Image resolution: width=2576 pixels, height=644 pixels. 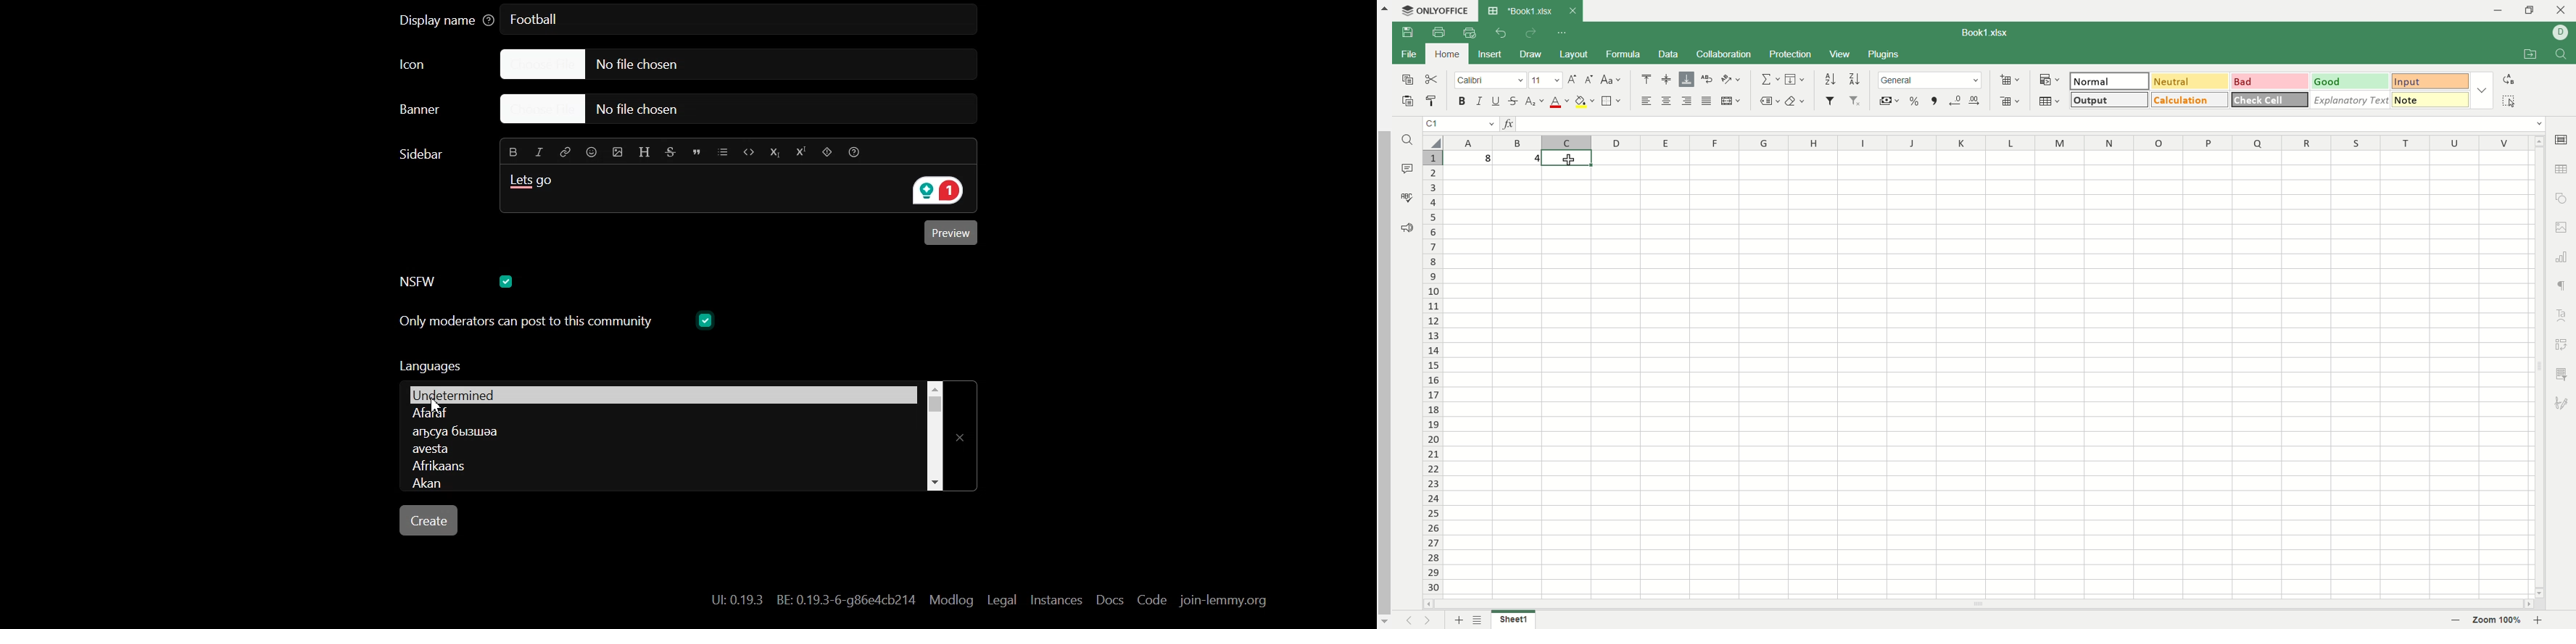 What do you see at coordinates (2271, 100) in the screenshot?
I see `check cell` at bounding box center [2271, 100].